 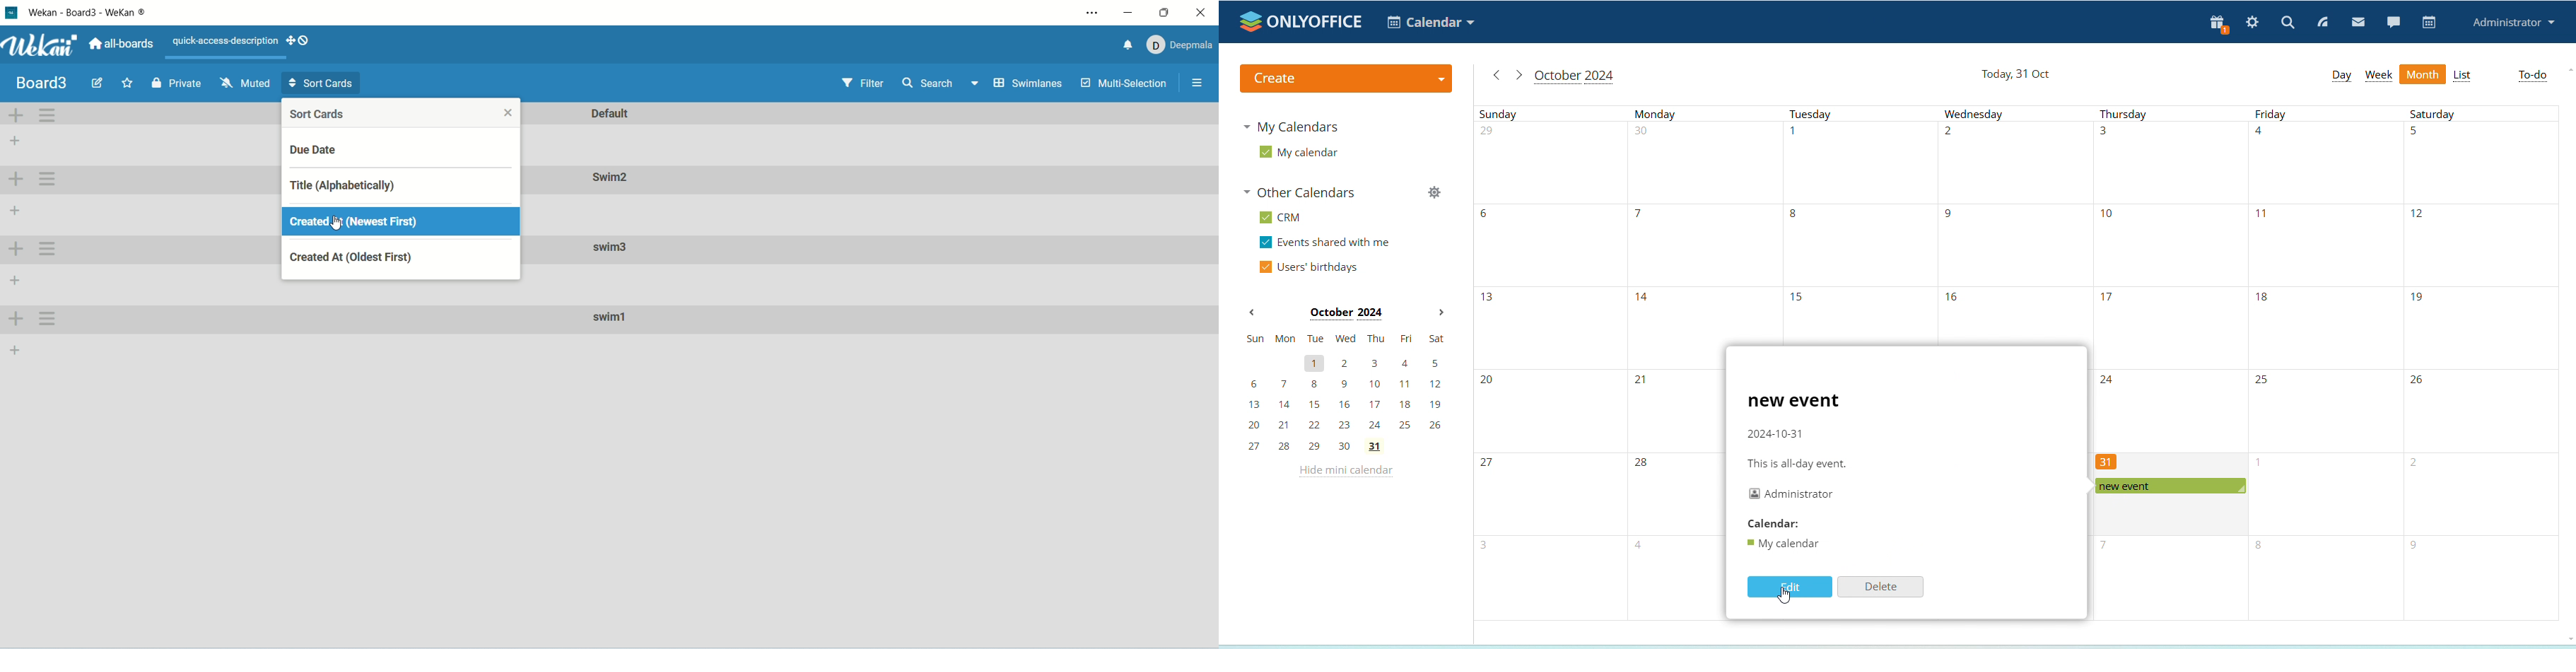 What do you see at coordinates (48, 249) in the screenshot?
I see `swimlane actions` at bounding box center [48, 249].